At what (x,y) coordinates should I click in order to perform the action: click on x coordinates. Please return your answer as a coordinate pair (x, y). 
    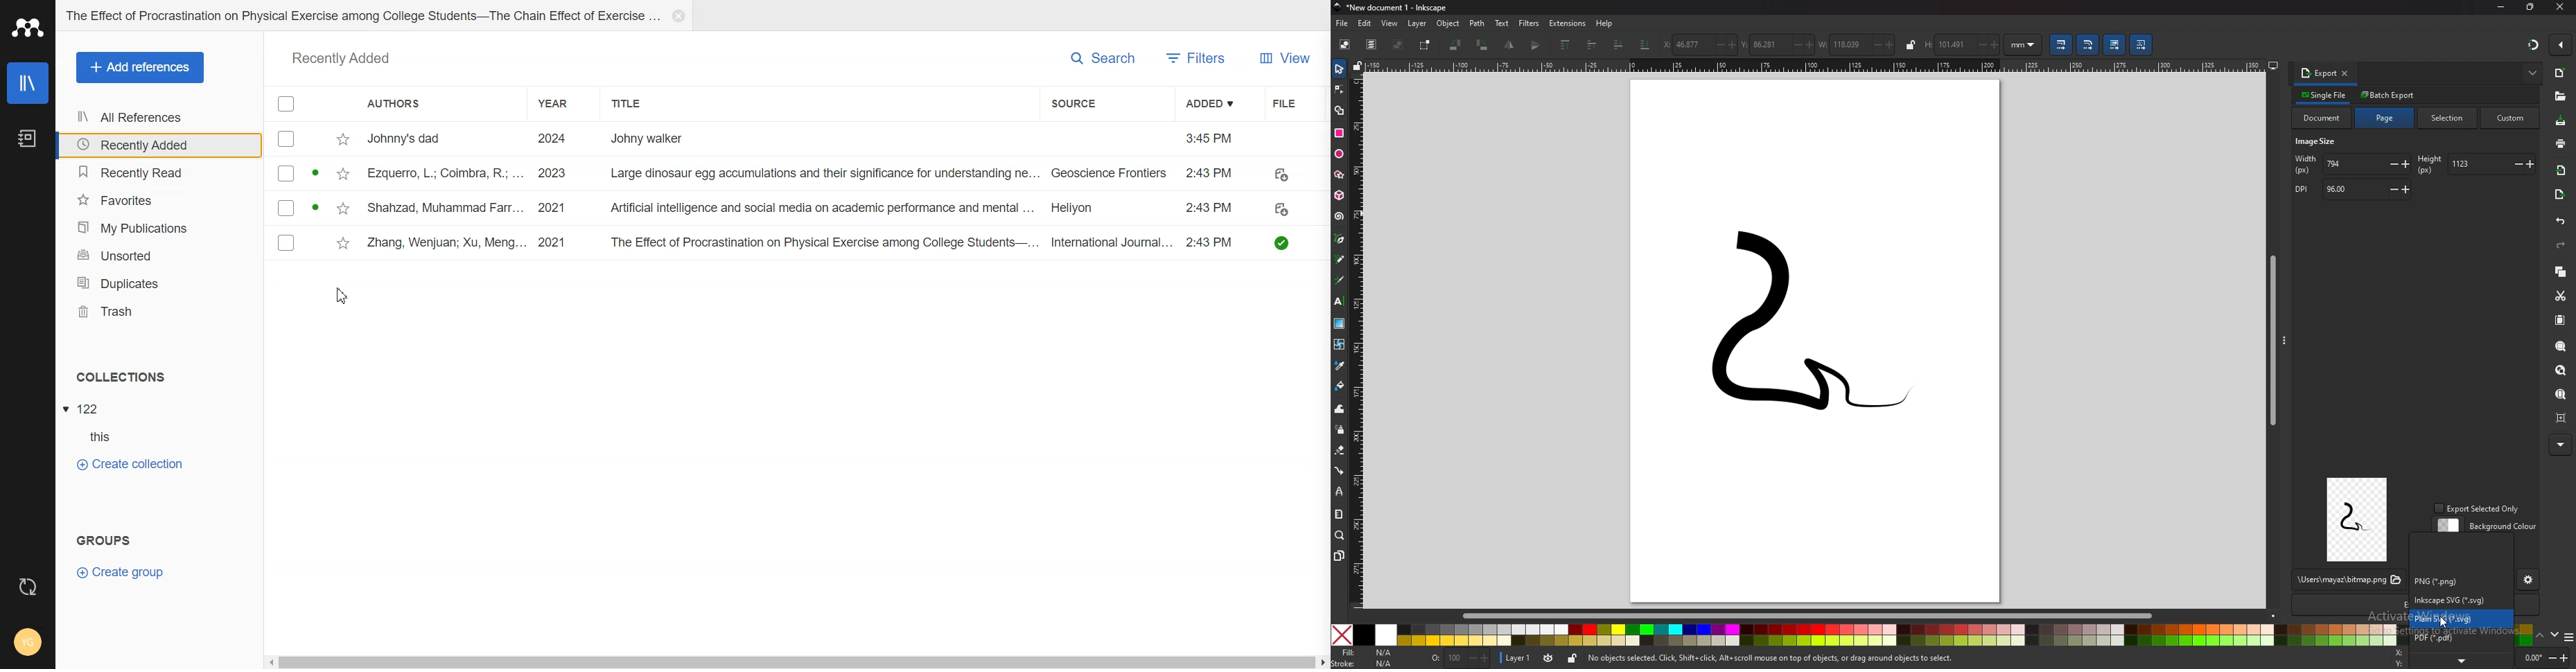
    Looking at the image, I should click on (1700, 45).